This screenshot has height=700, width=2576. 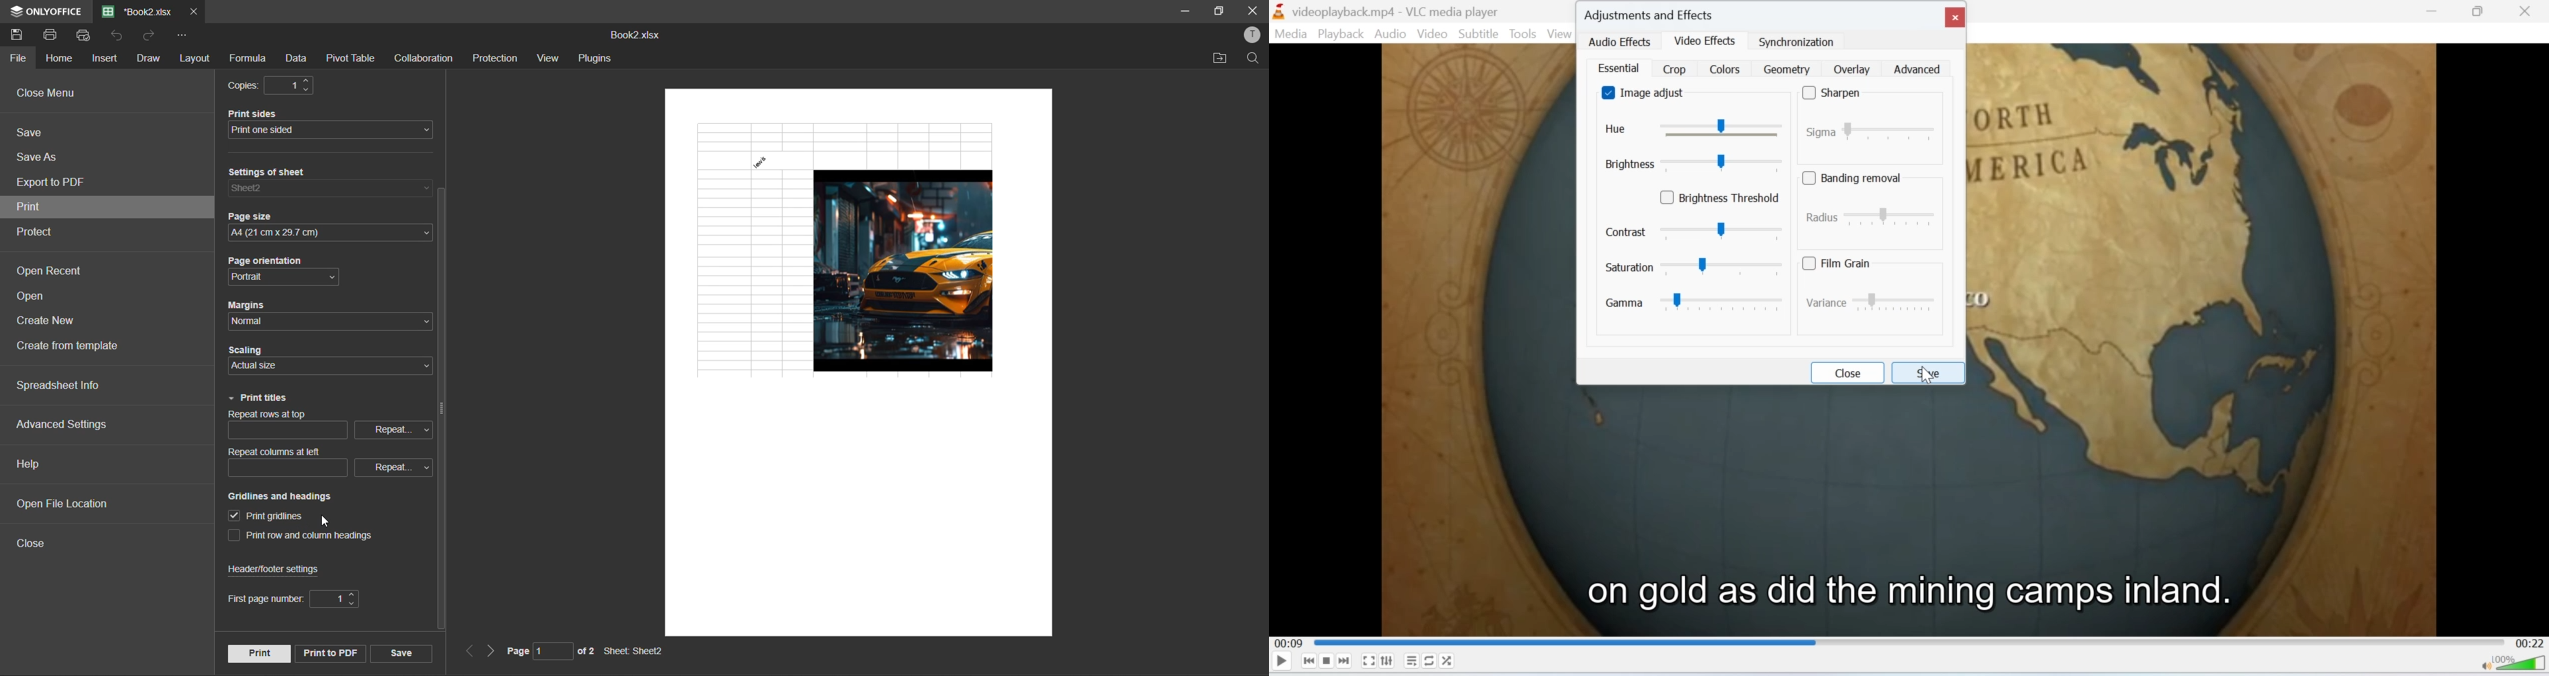 I want to click on quick print, so click(x=84, y=34).